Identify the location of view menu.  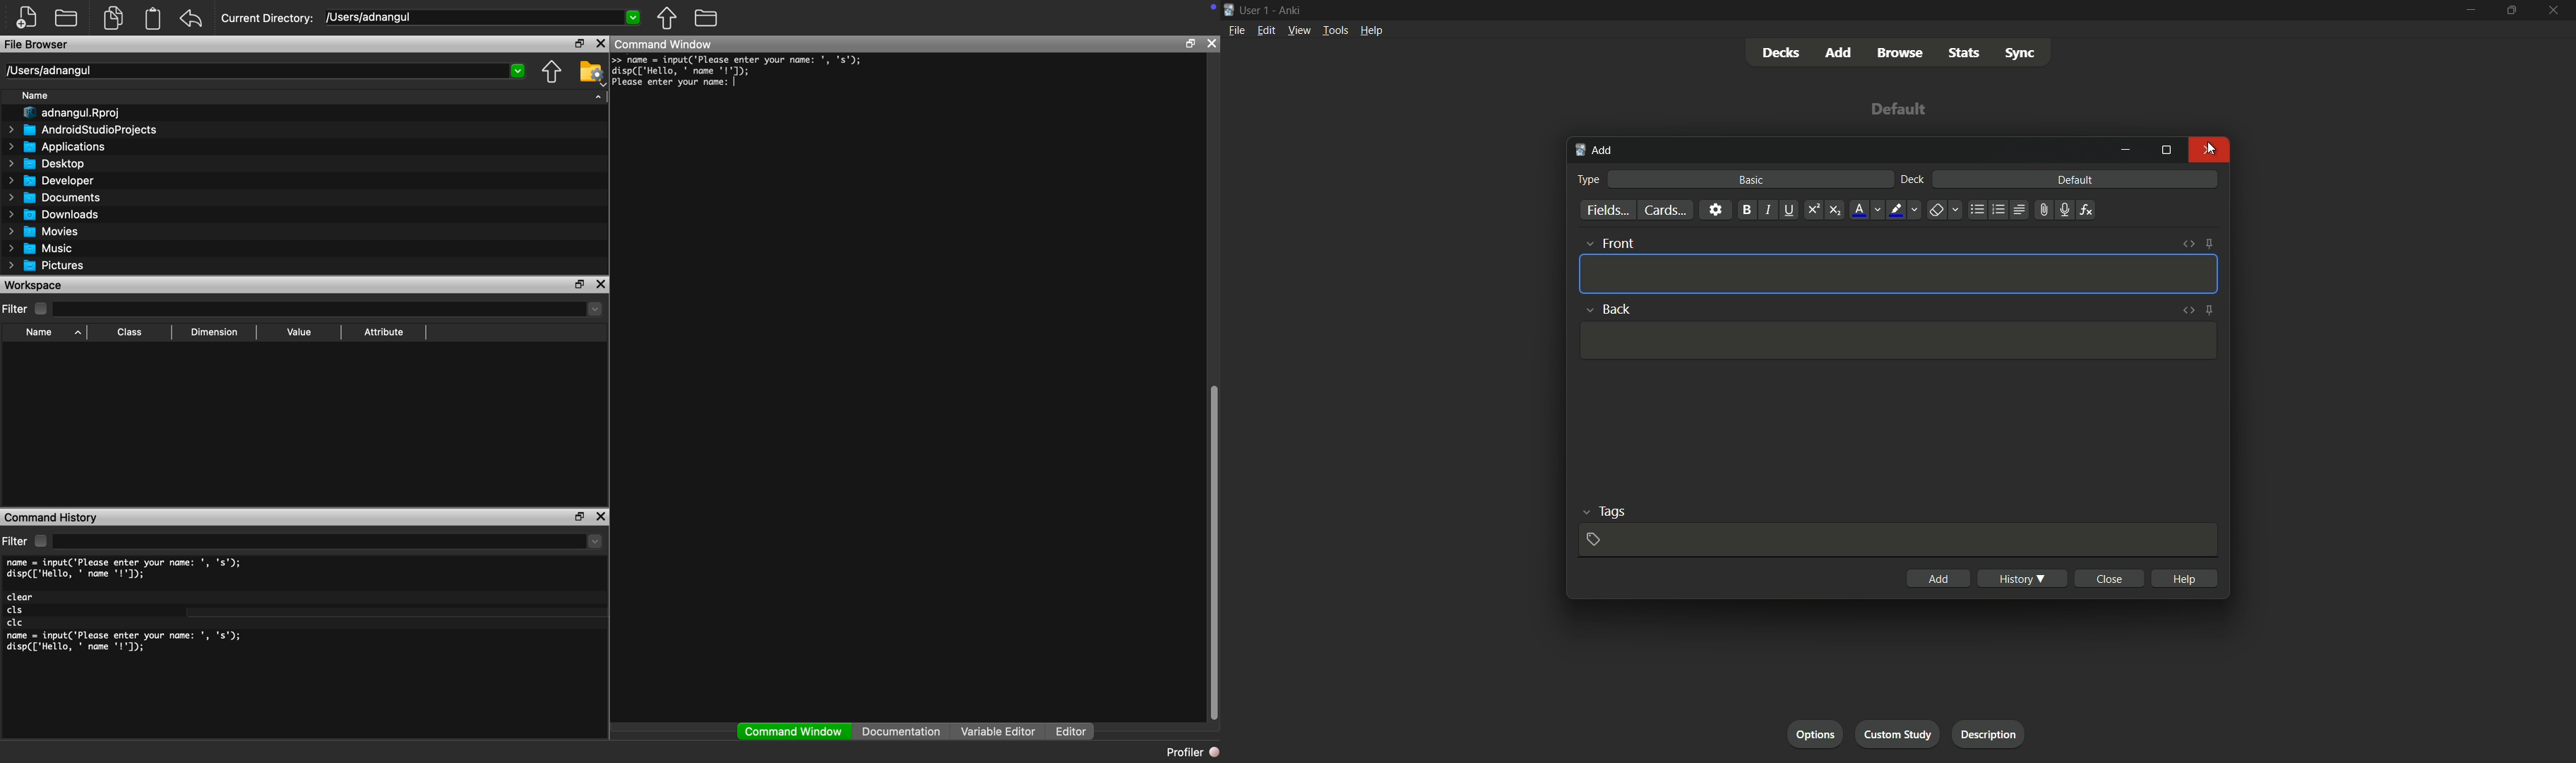
(1299, 30).